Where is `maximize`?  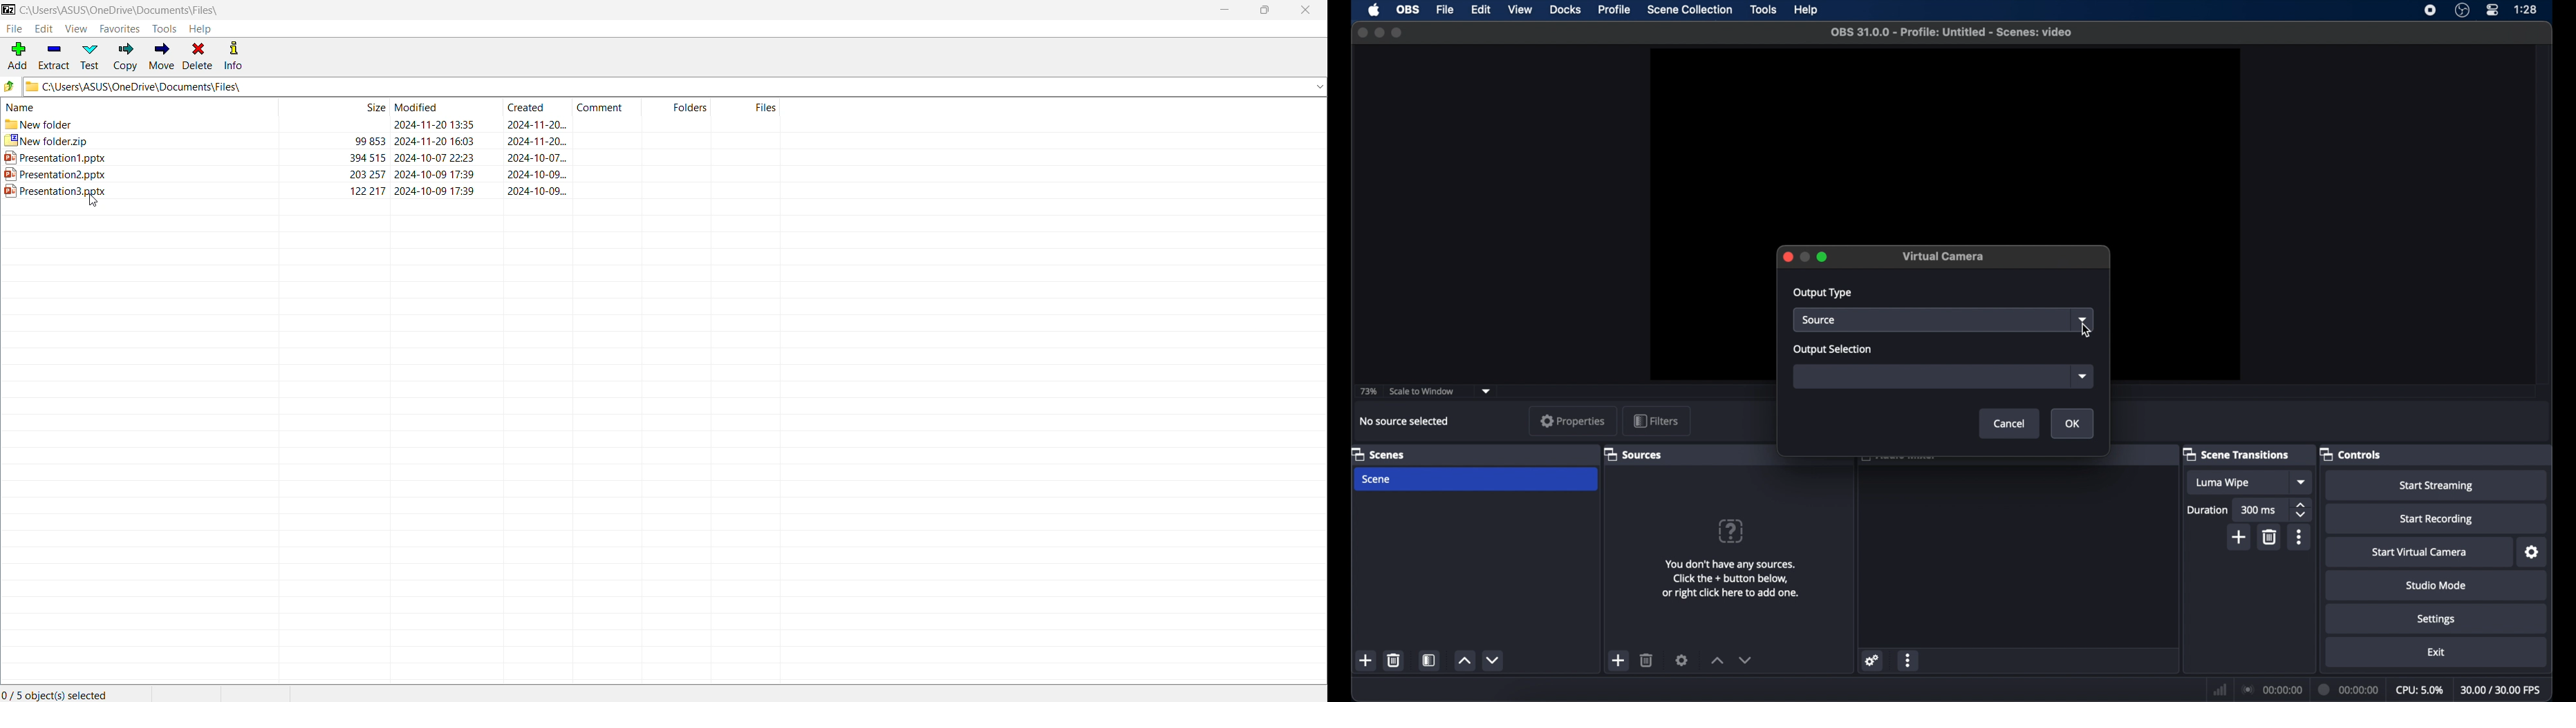
maximize is located at coordinates (1824, 256).